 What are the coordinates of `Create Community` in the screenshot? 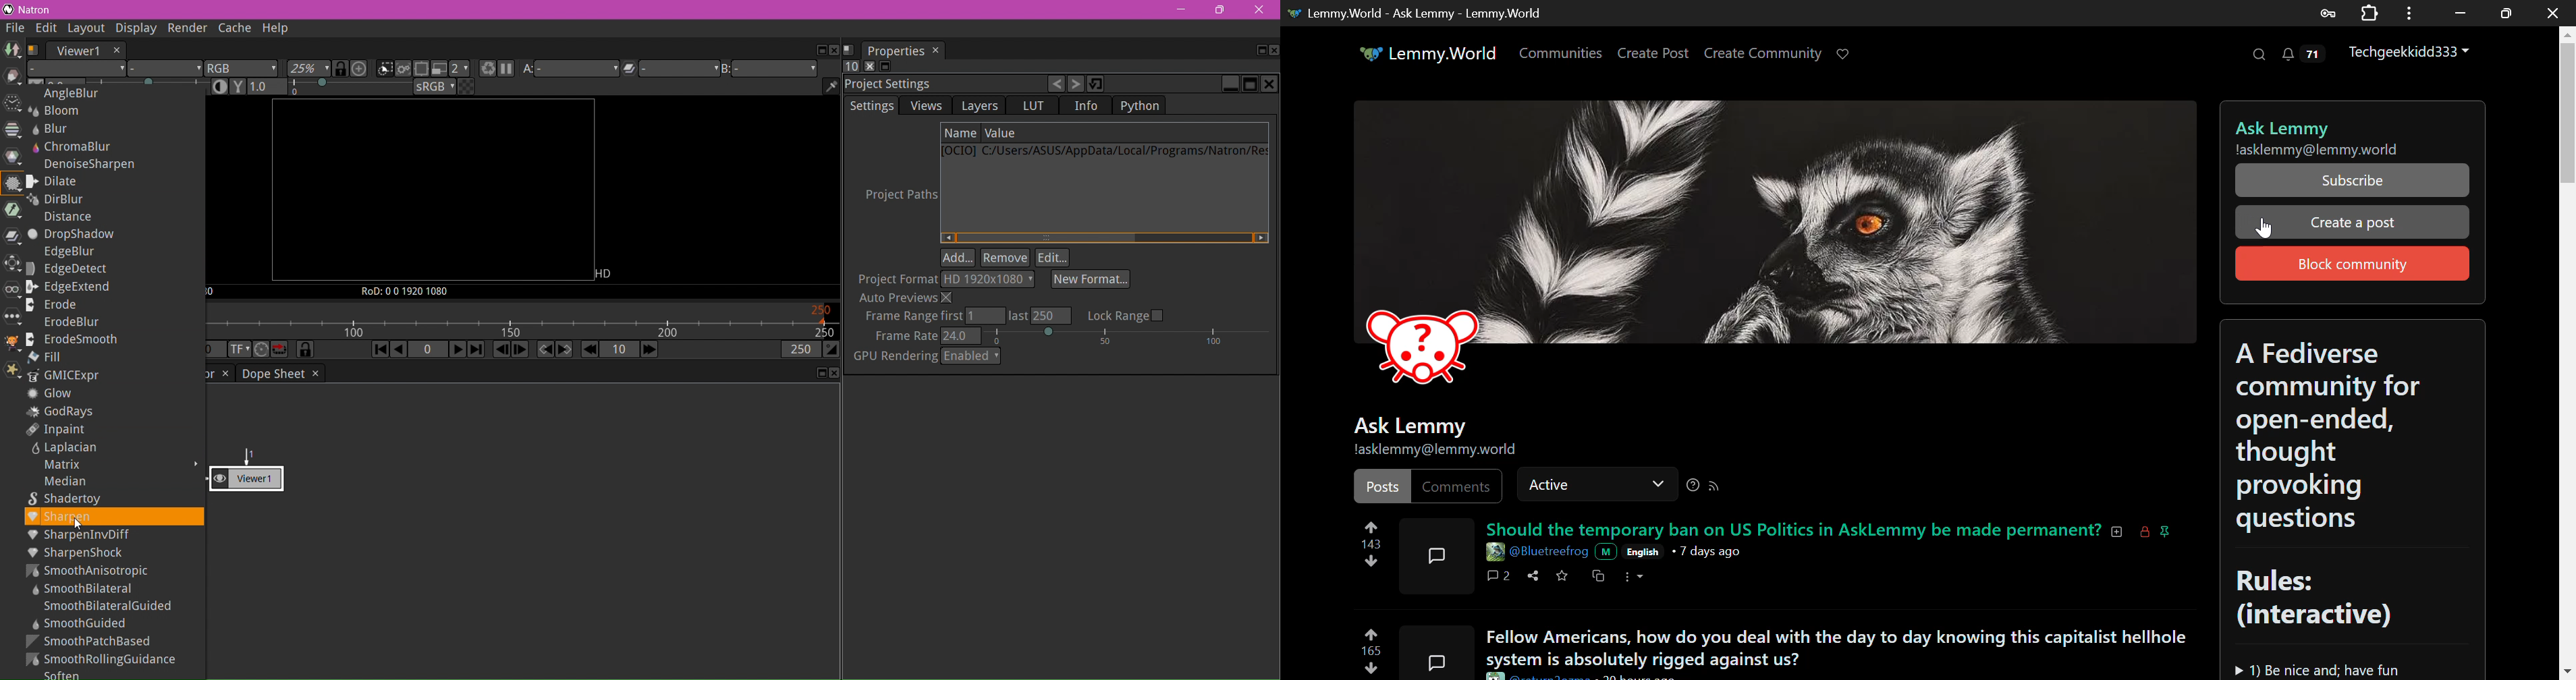 It's located at (1763, 55).